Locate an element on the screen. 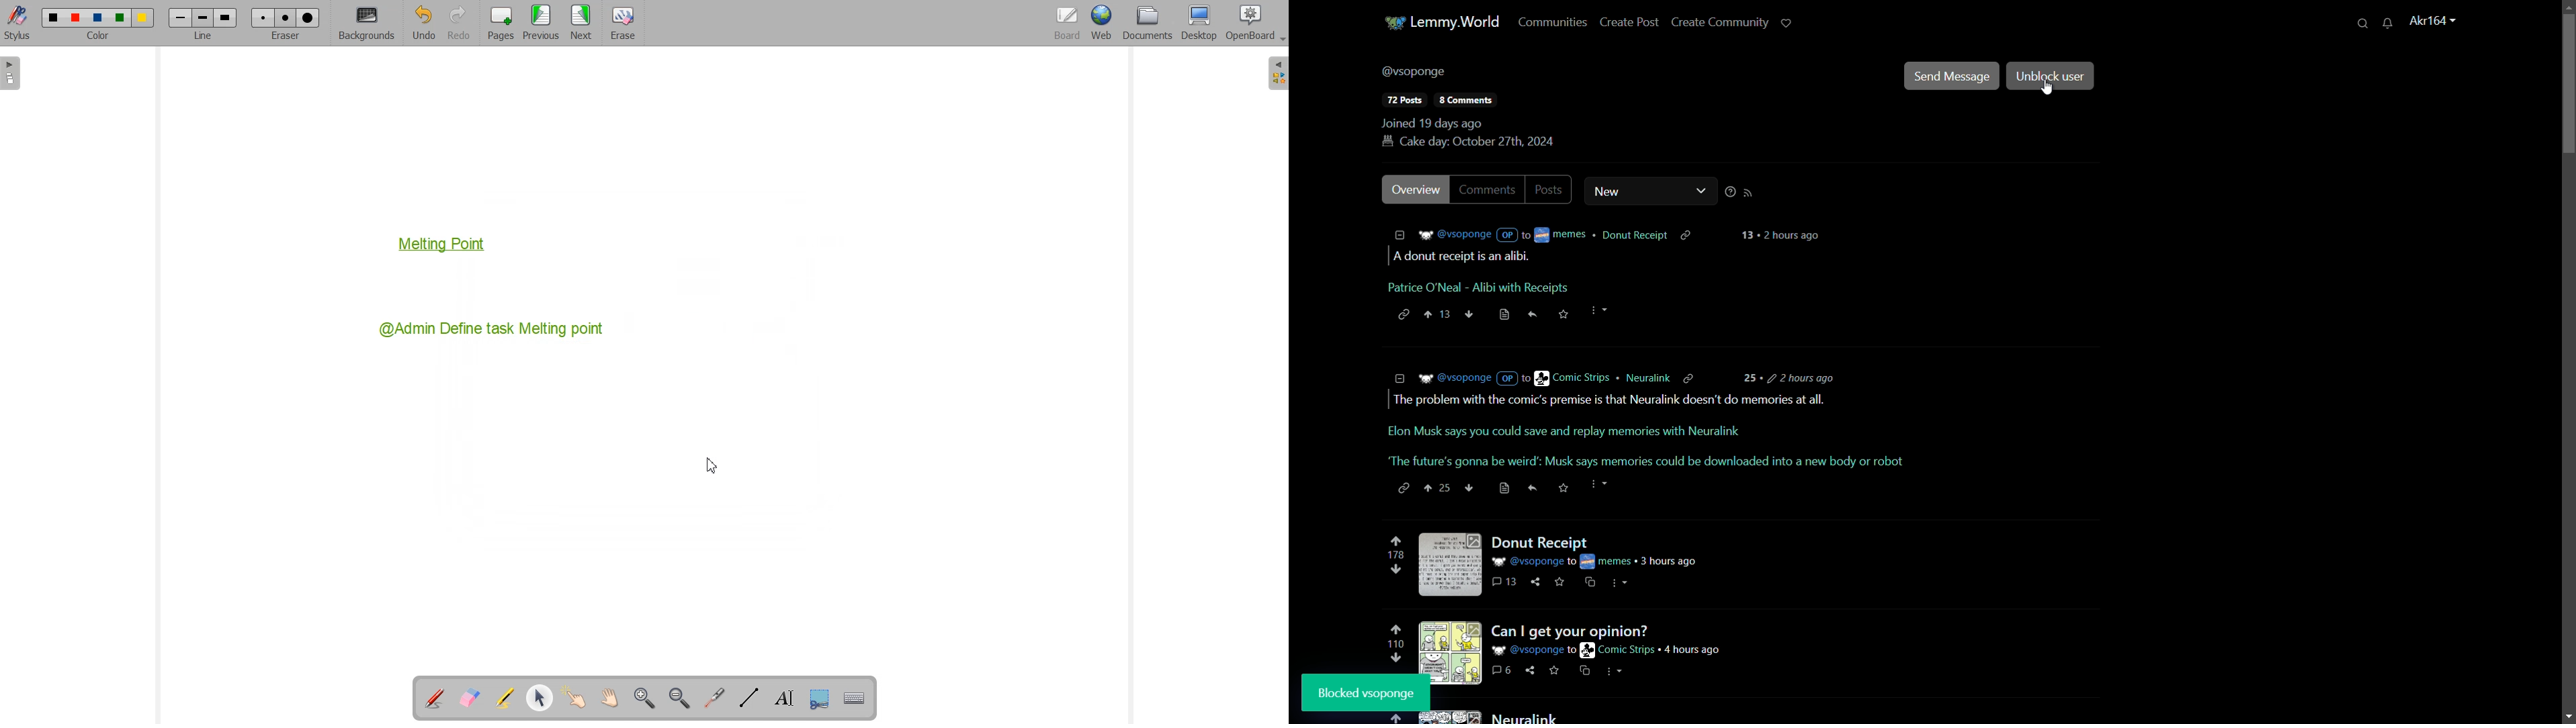  image is located at coordinates (1453, 565).